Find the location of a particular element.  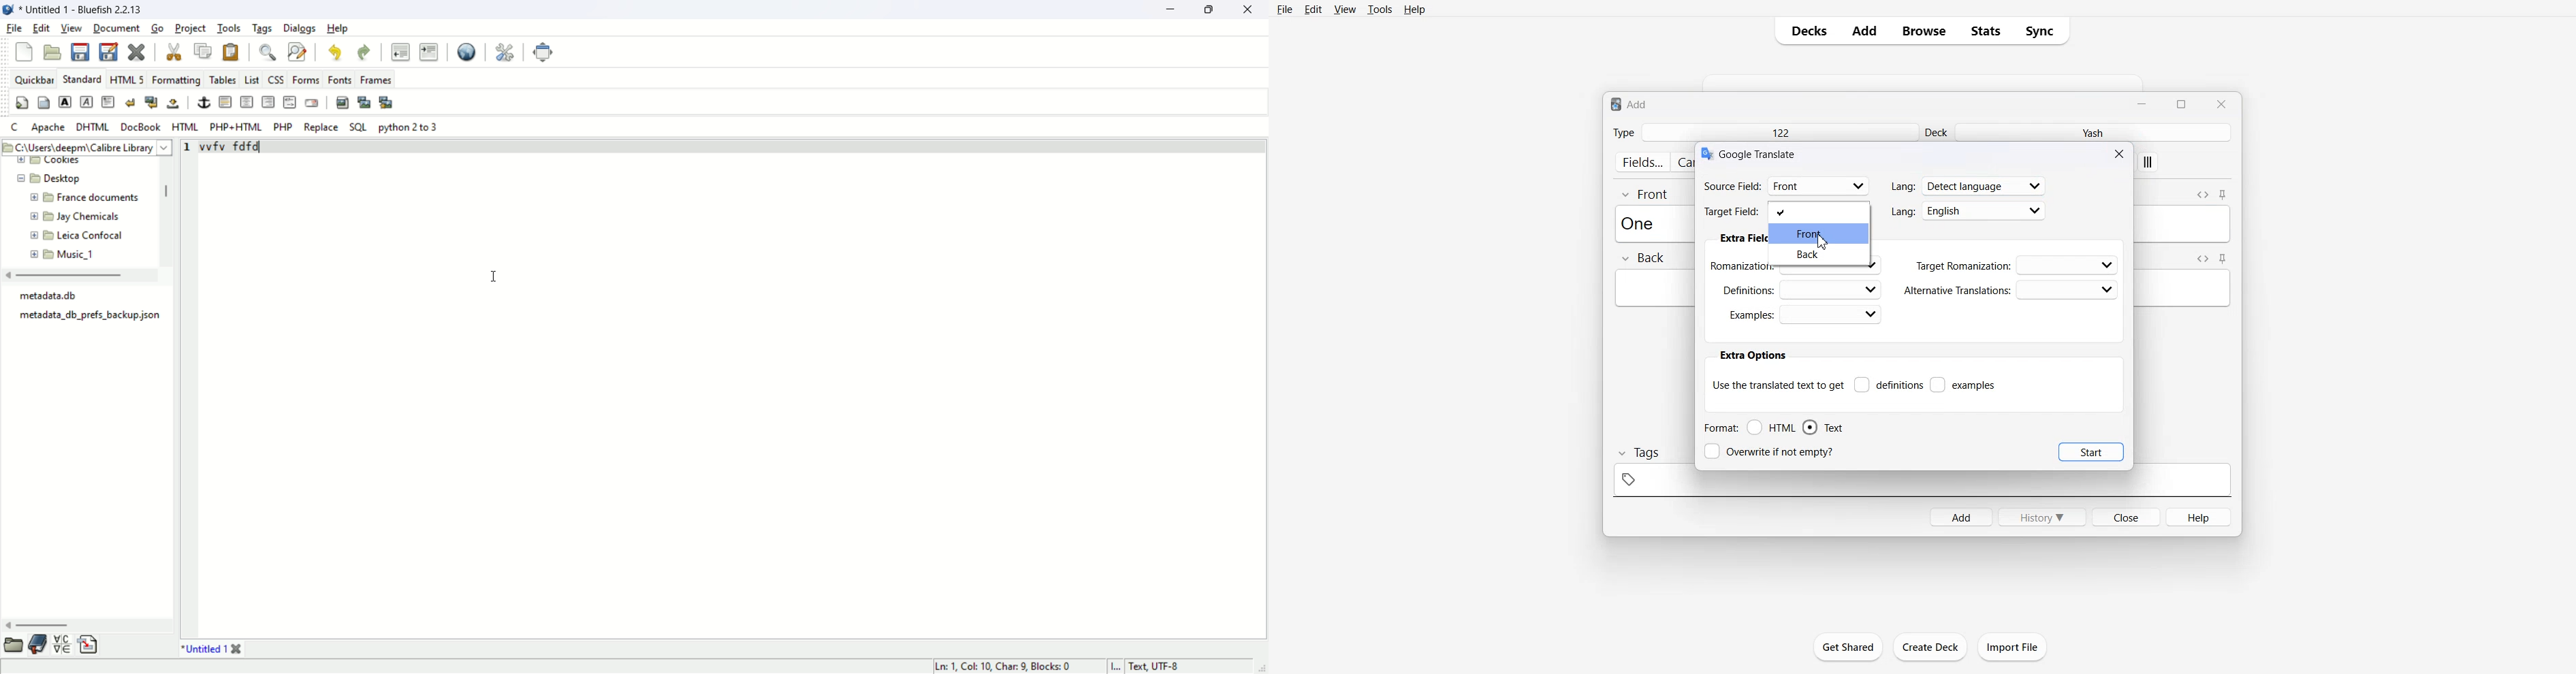

insert image is located at coordinates (342, 100).